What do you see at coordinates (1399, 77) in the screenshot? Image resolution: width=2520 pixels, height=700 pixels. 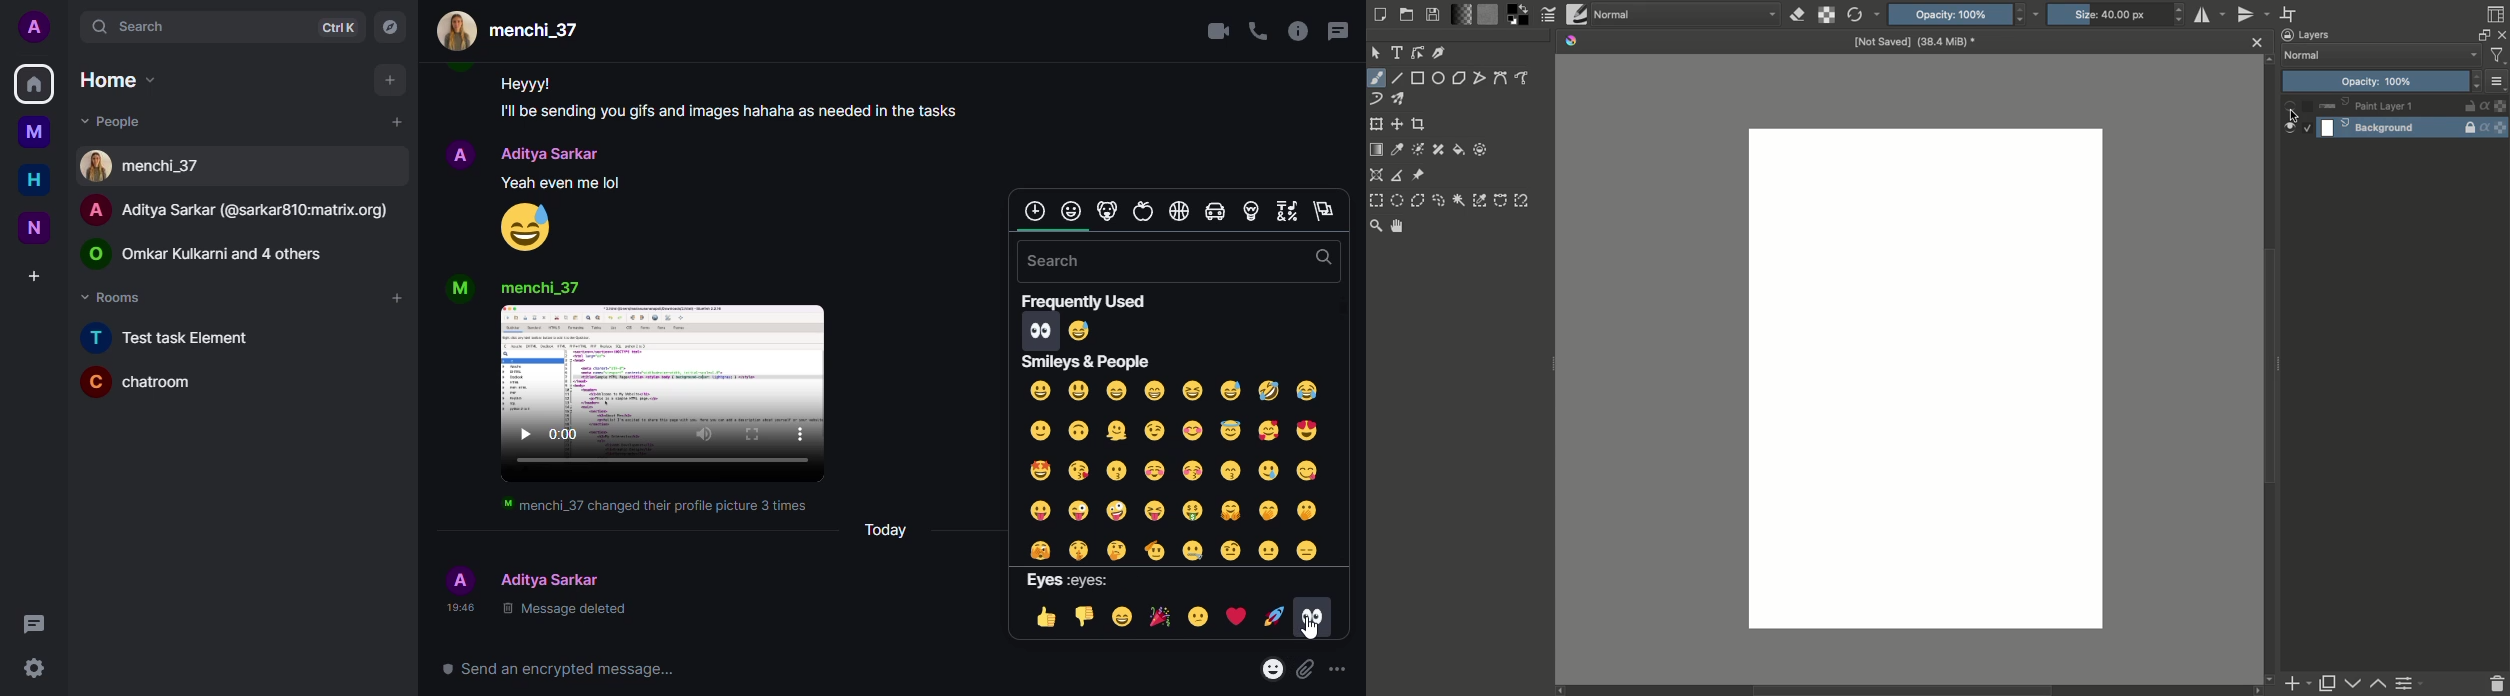 I see `Line` at bounding box center [1399, 77].